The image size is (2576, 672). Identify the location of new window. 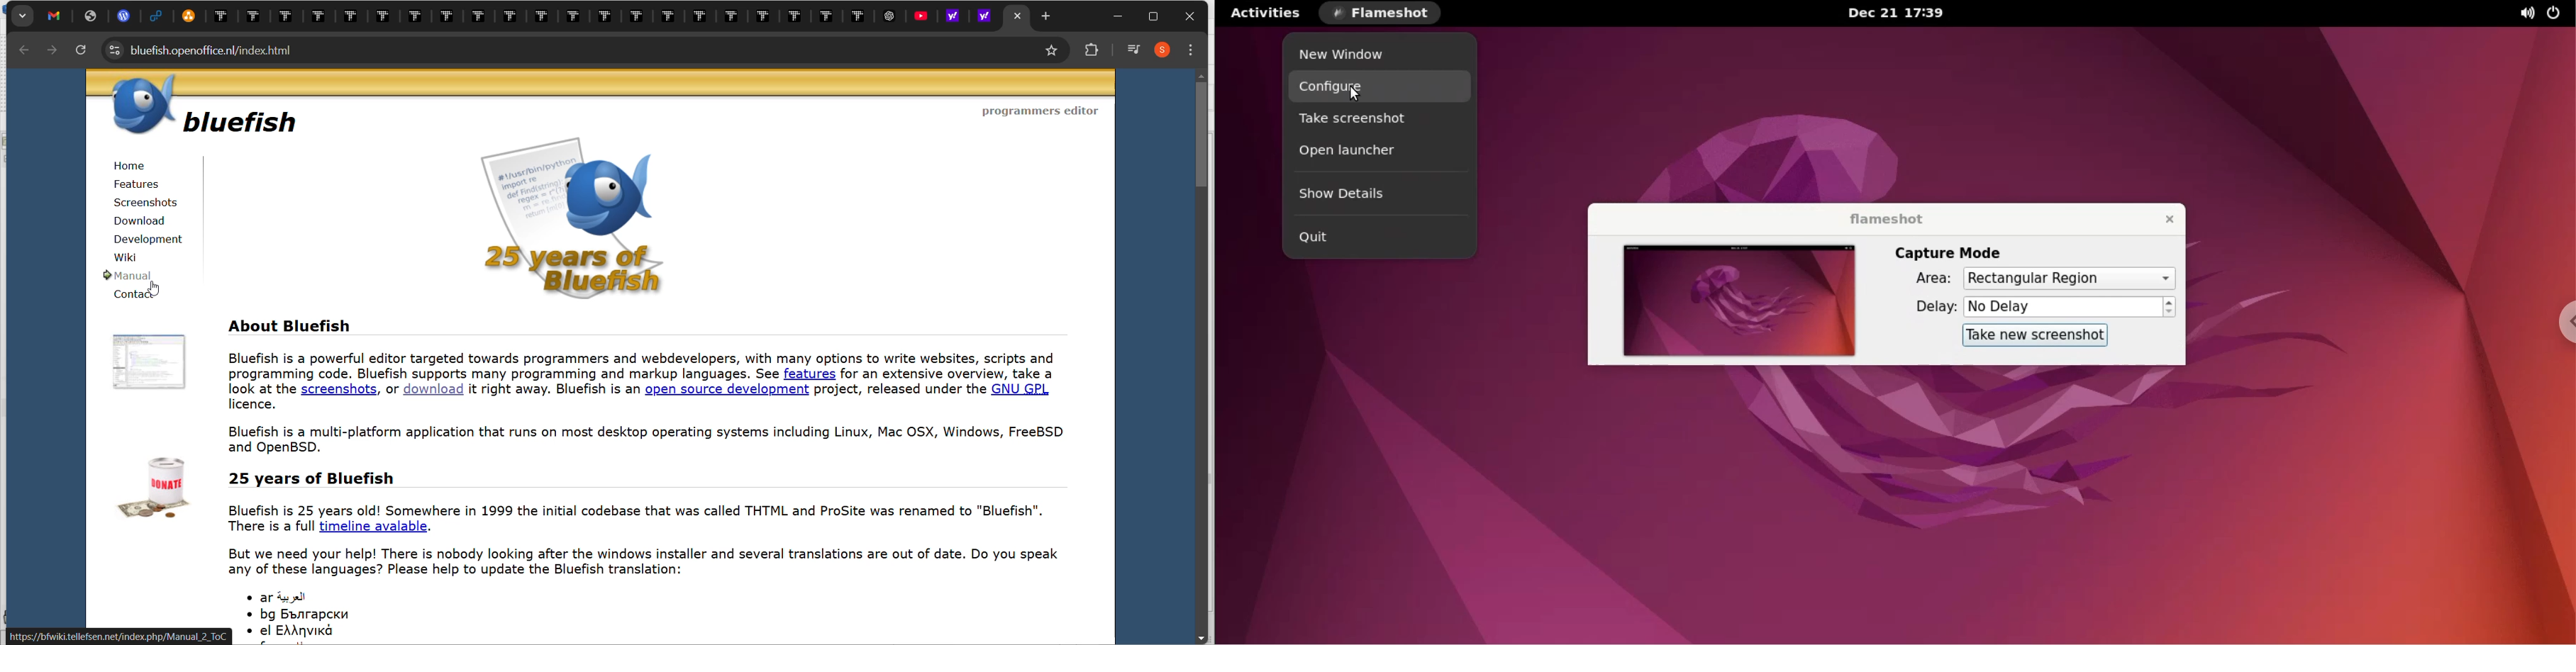
(1379, 54).